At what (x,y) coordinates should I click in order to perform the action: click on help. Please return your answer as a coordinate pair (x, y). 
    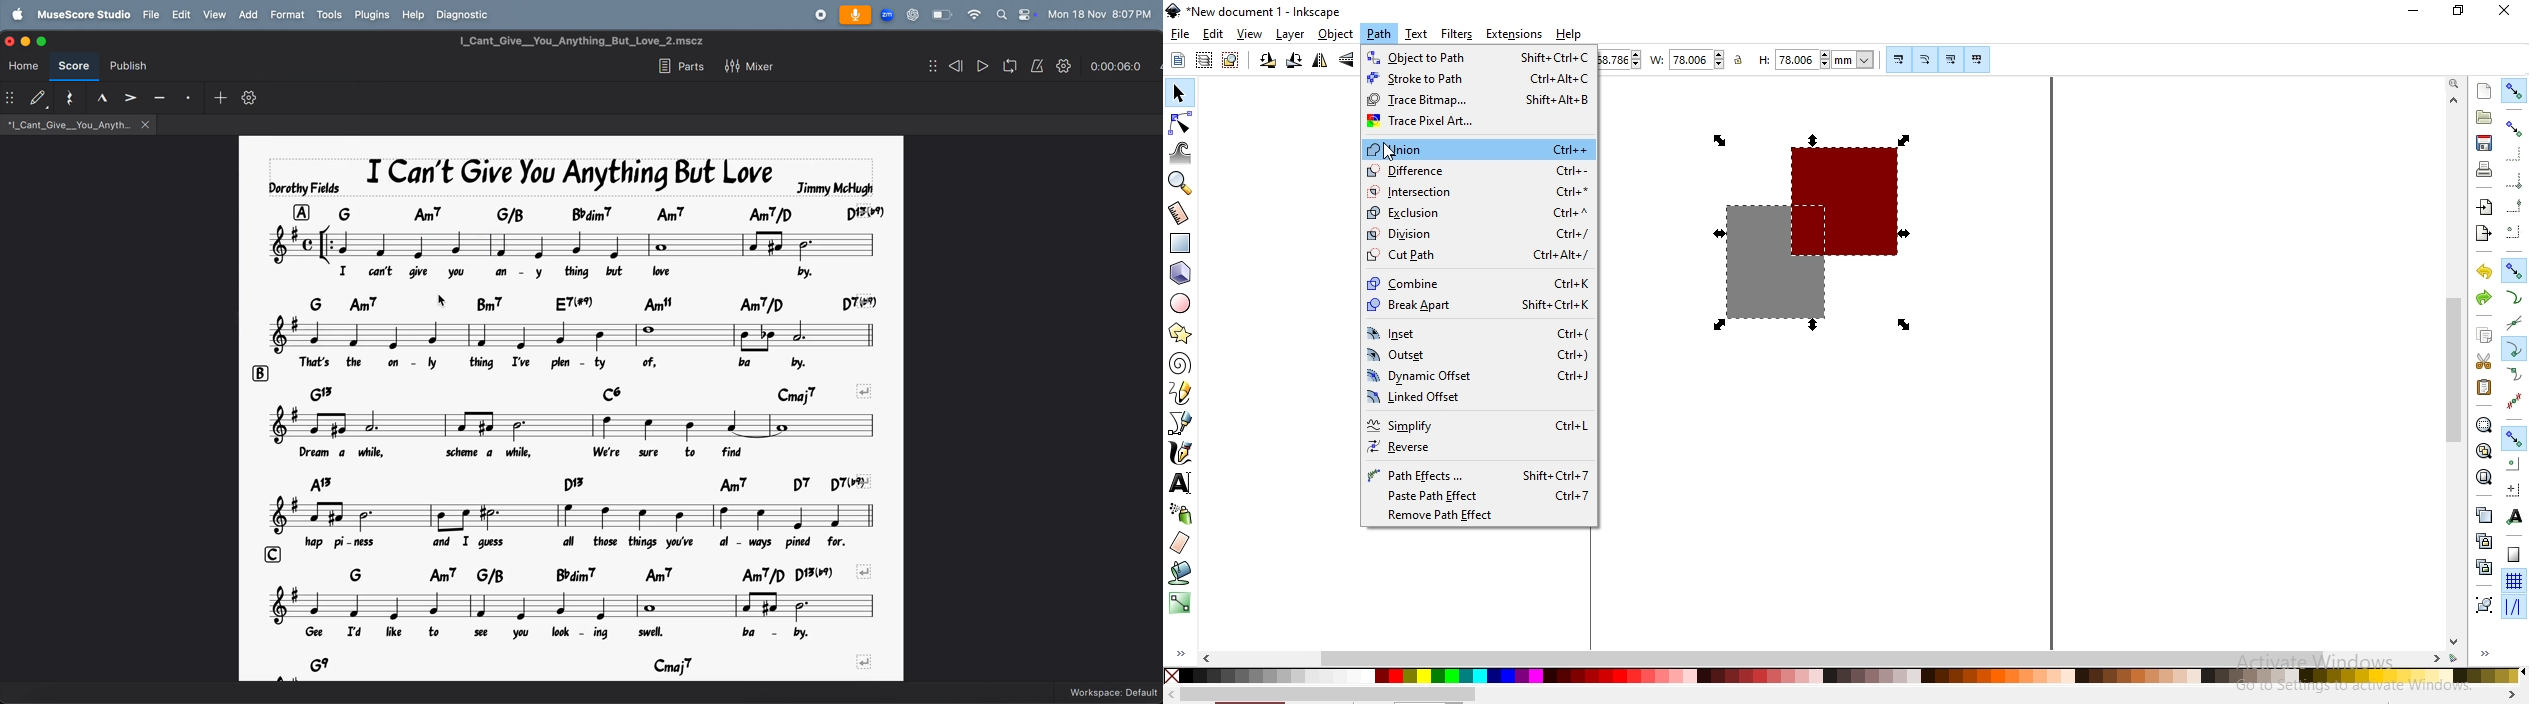
    Looking at the image, I should click on (415, 16).